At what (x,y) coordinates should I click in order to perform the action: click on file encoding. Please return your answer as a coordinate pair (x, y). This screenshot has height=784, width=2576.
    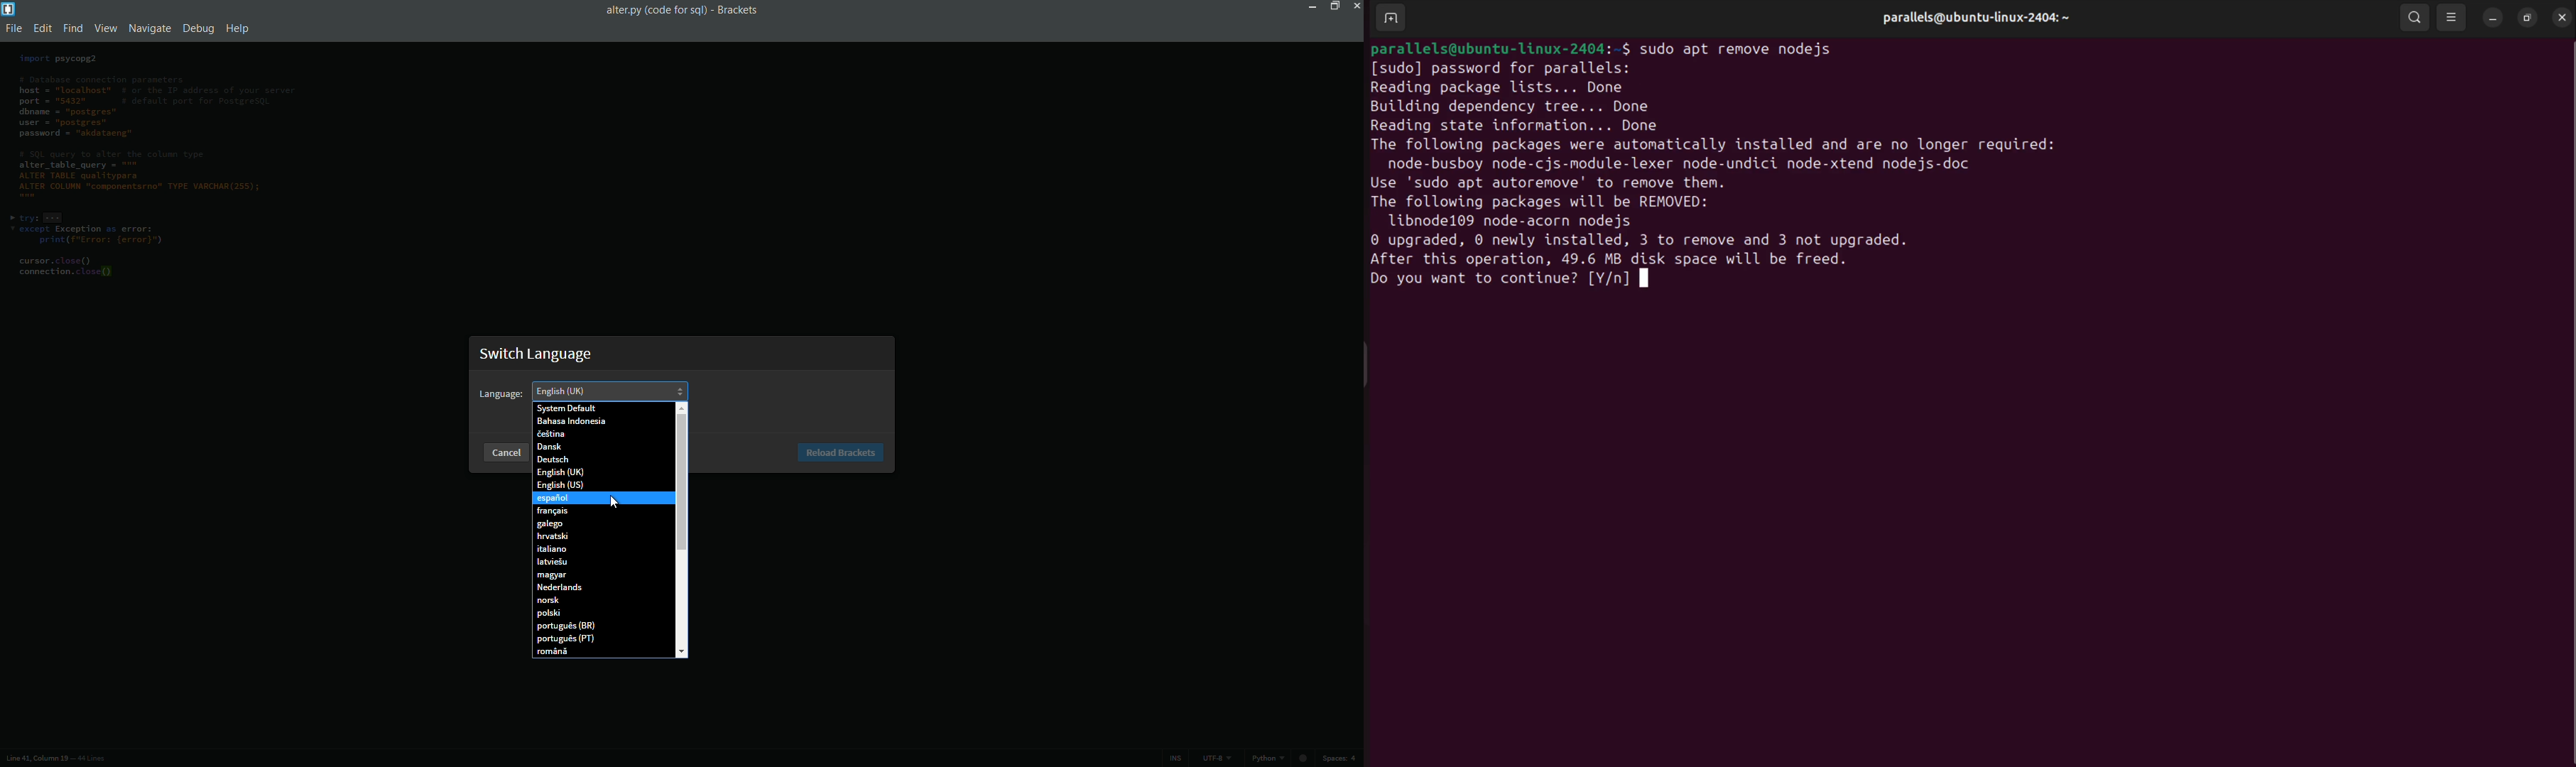
    Looking at the image, I should click on (1215, 758).